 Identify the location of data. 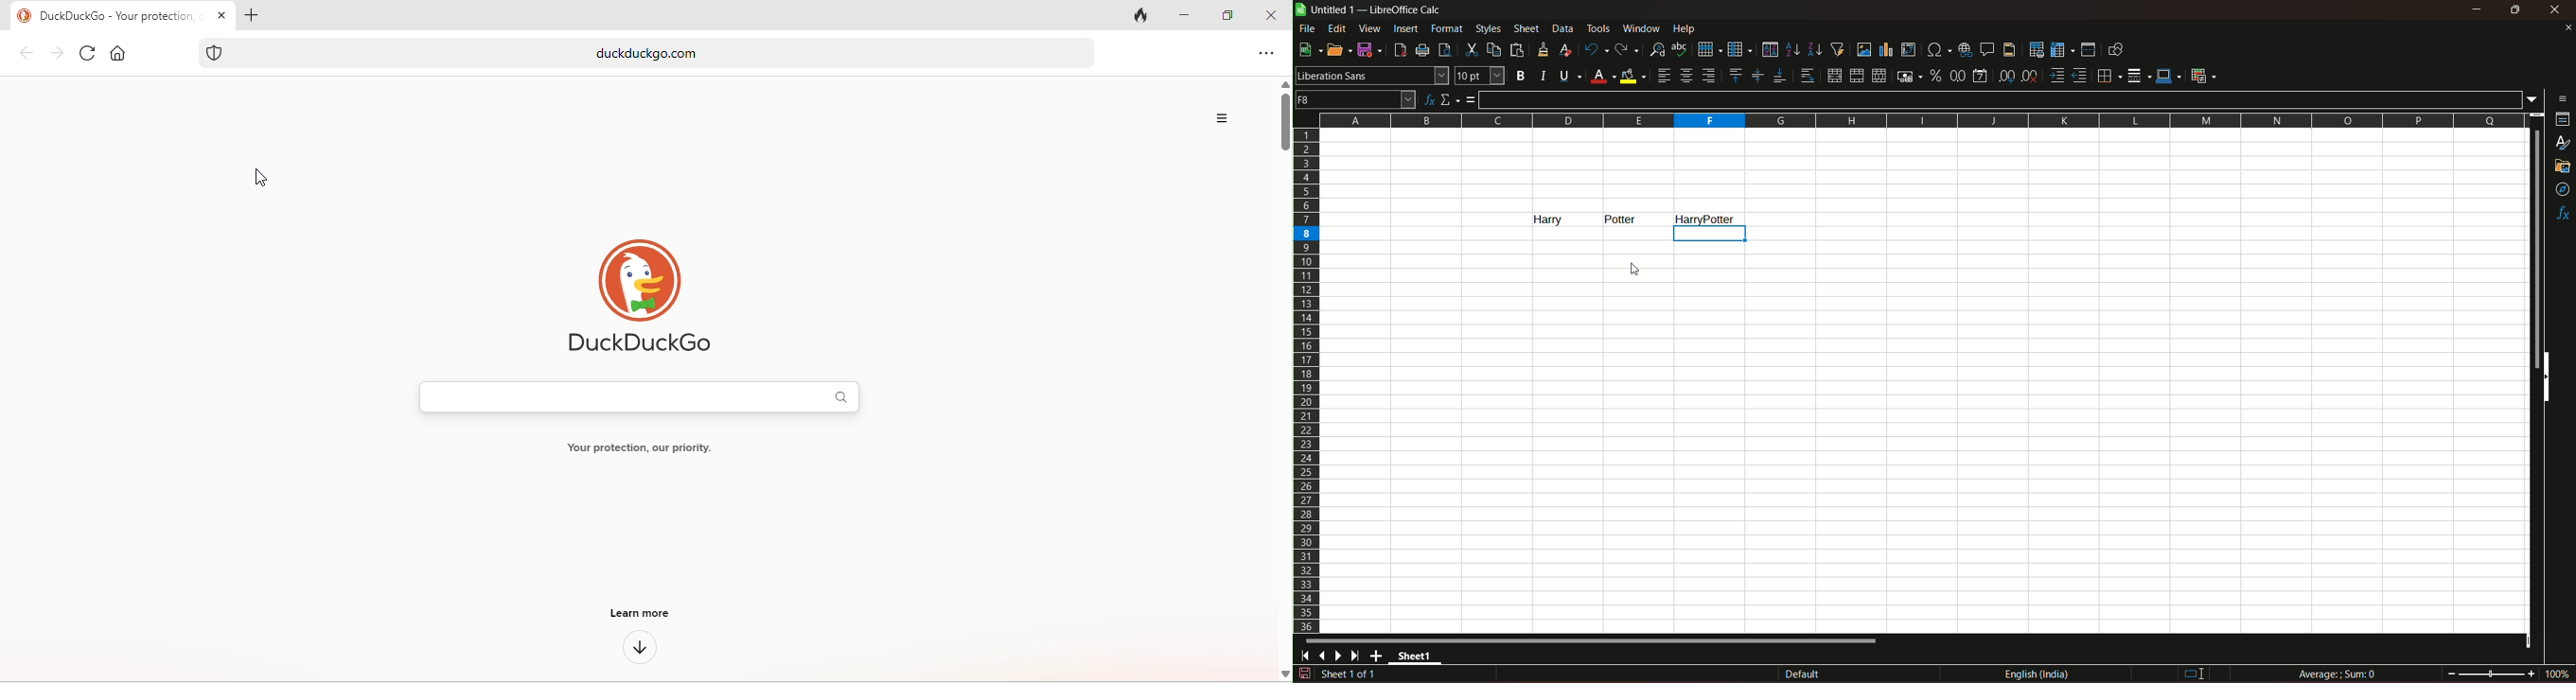
(1563, 28).